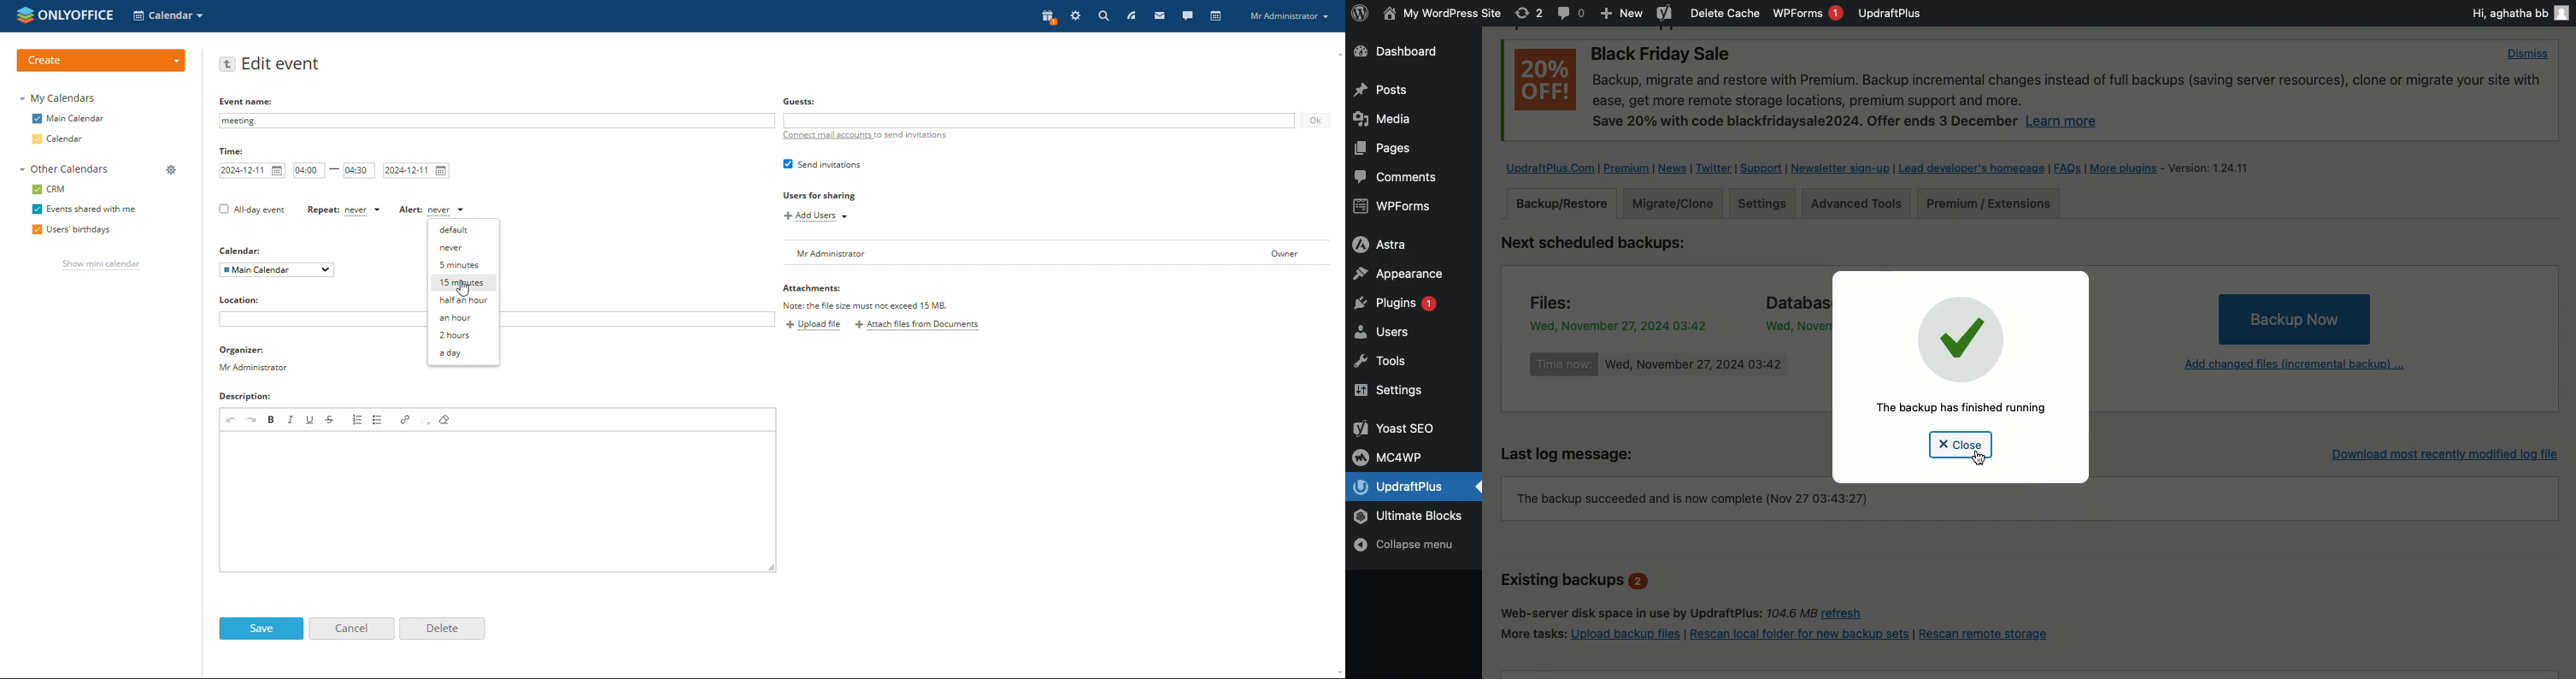 This screenshot has width=2576, height=700. Describe the element at coordinates (1416, 487) in the screenshot. I see `UpdraftPlus` at that location.